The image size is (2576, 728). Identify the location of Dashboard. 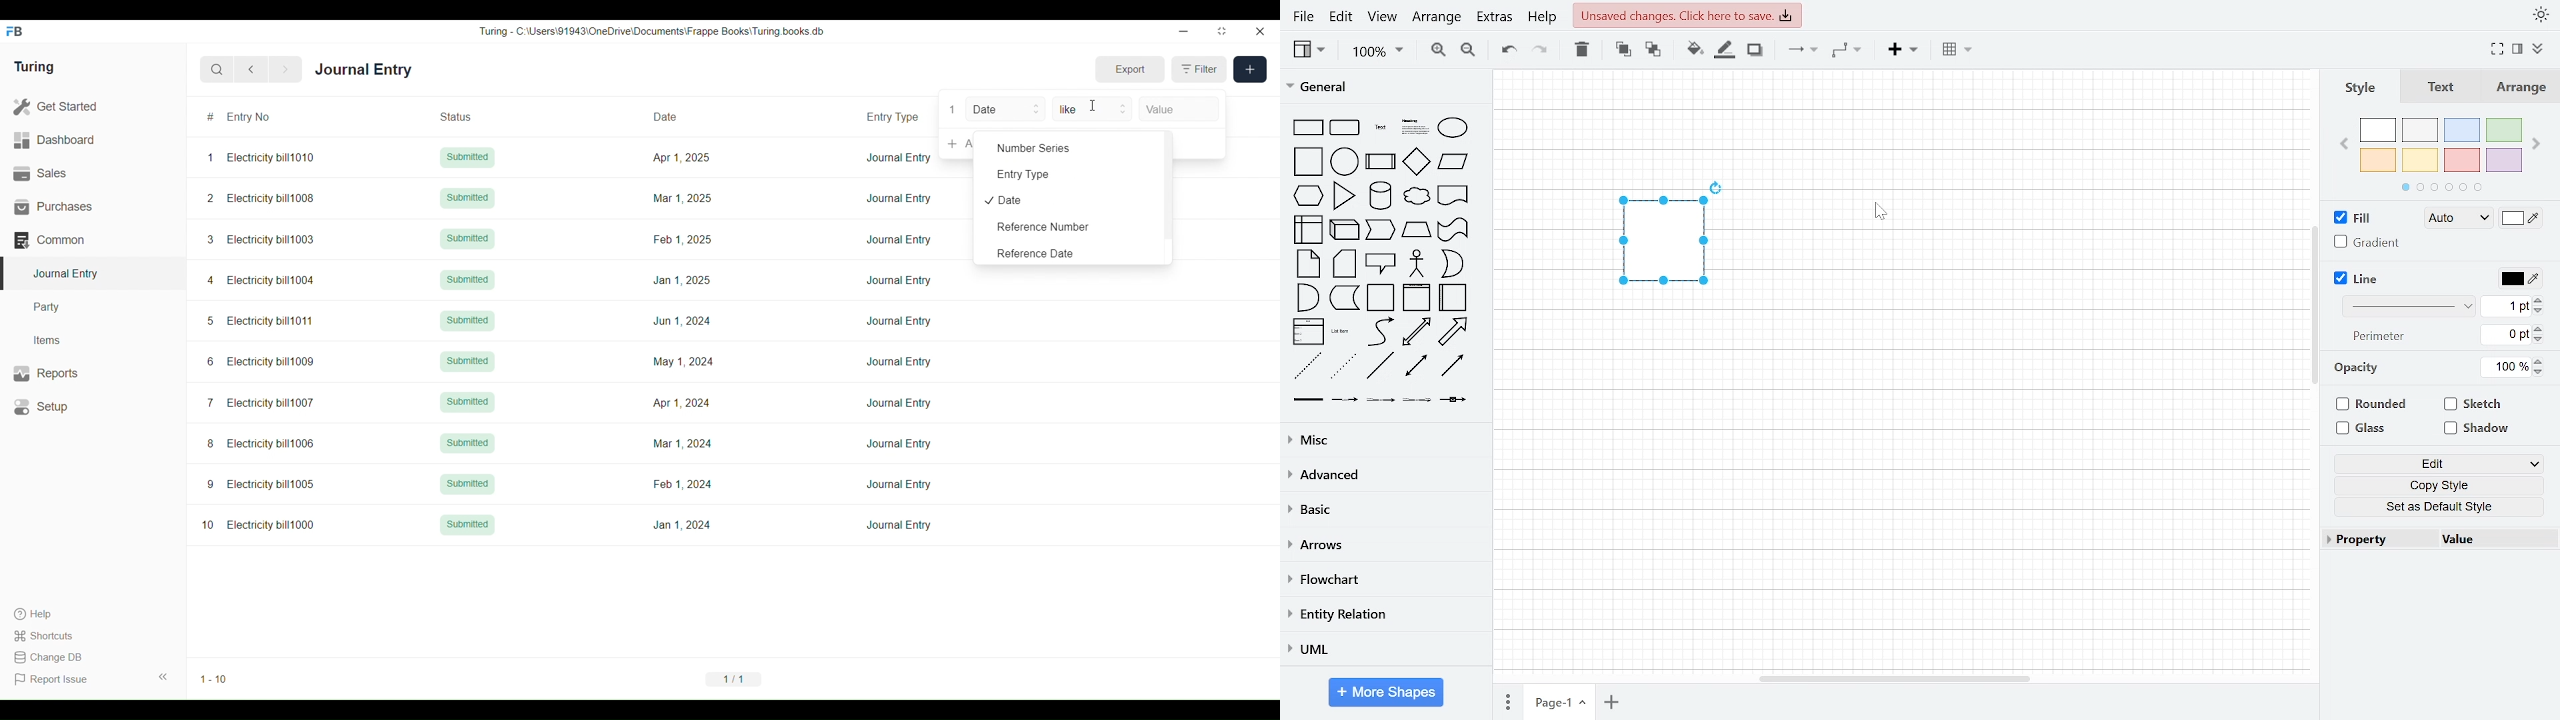
(93, 140).